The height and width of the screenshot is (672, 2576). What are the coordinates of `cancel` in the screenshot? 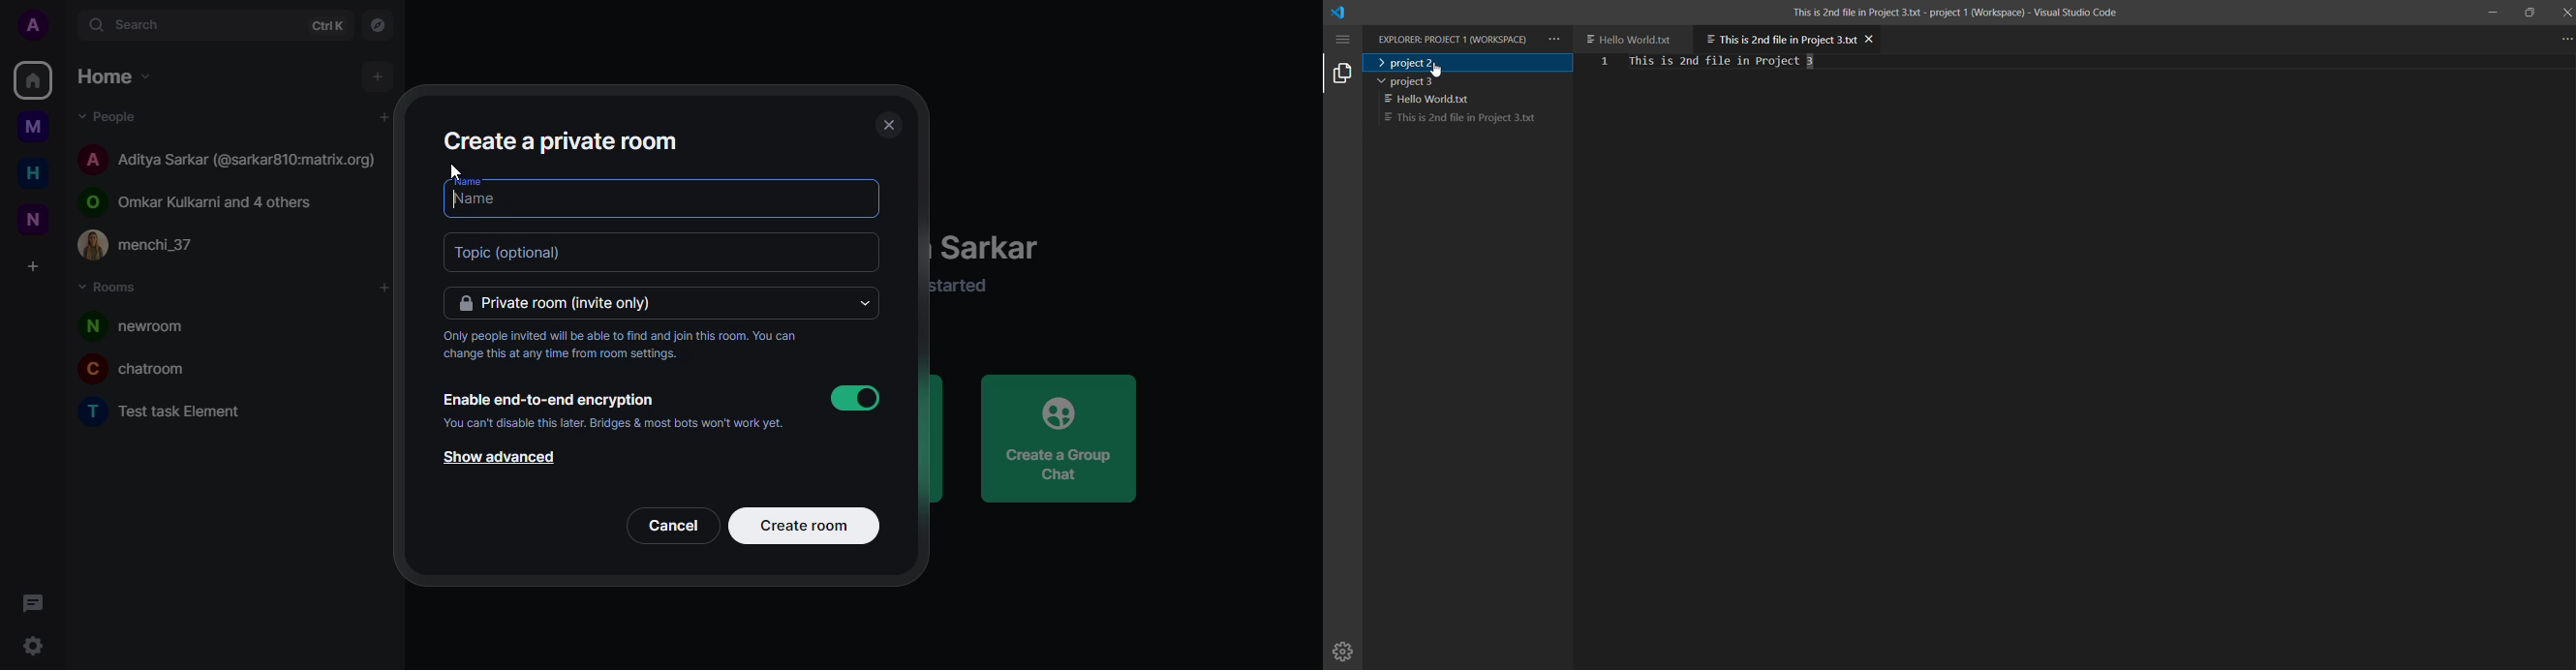 It's located at (675, 527).